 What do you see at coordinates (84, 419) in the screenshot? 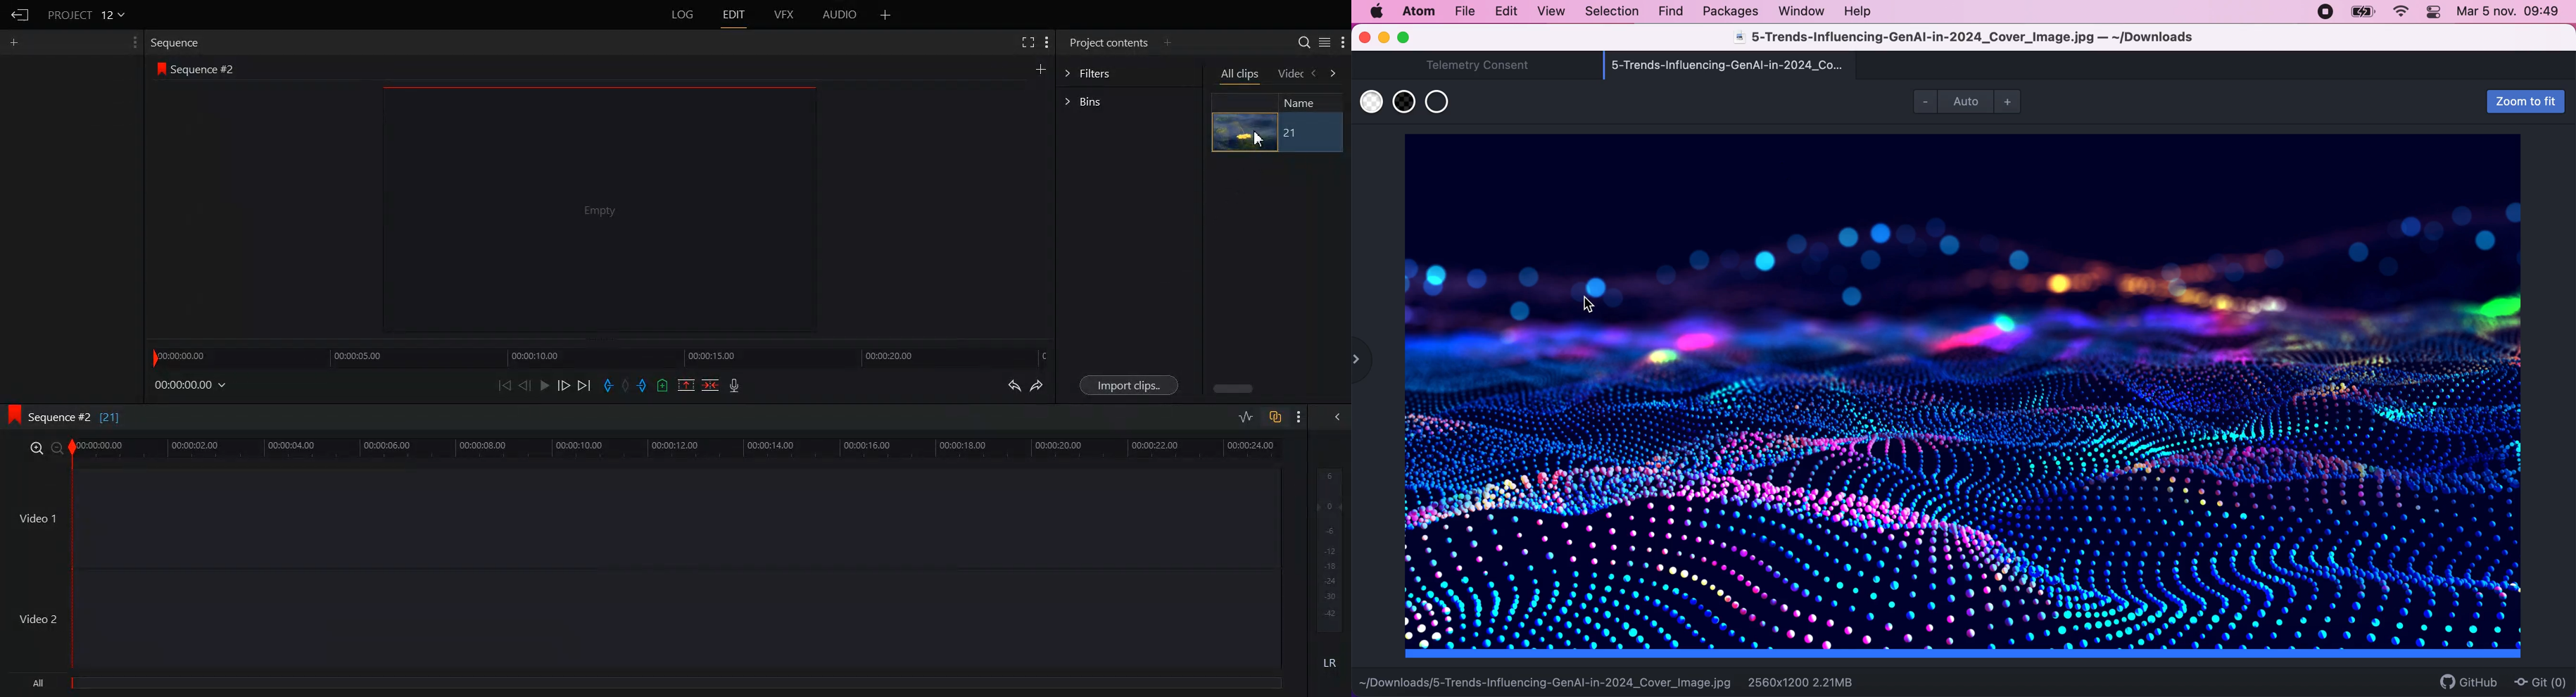
I see `Sequence 2 [21]` at bounding box center [84, 419].